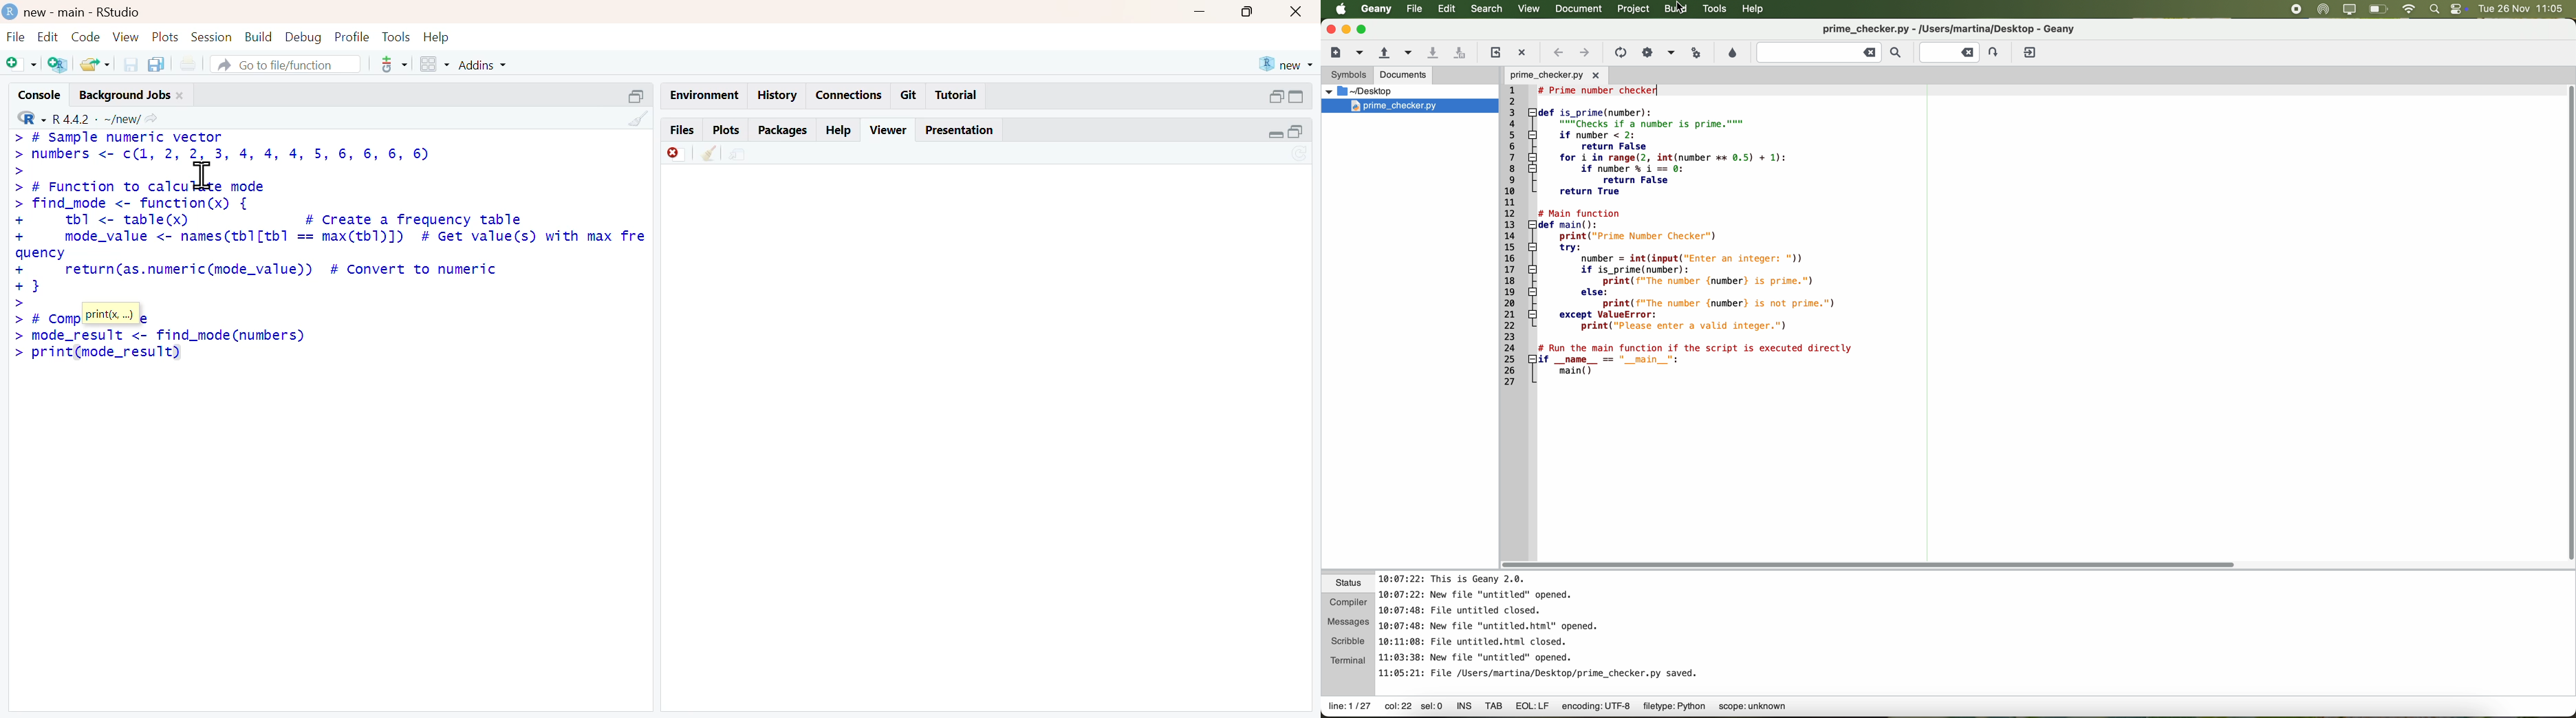  Describe the element at coordinates (1287, 63) in the screenshot. I see `new` at that location.